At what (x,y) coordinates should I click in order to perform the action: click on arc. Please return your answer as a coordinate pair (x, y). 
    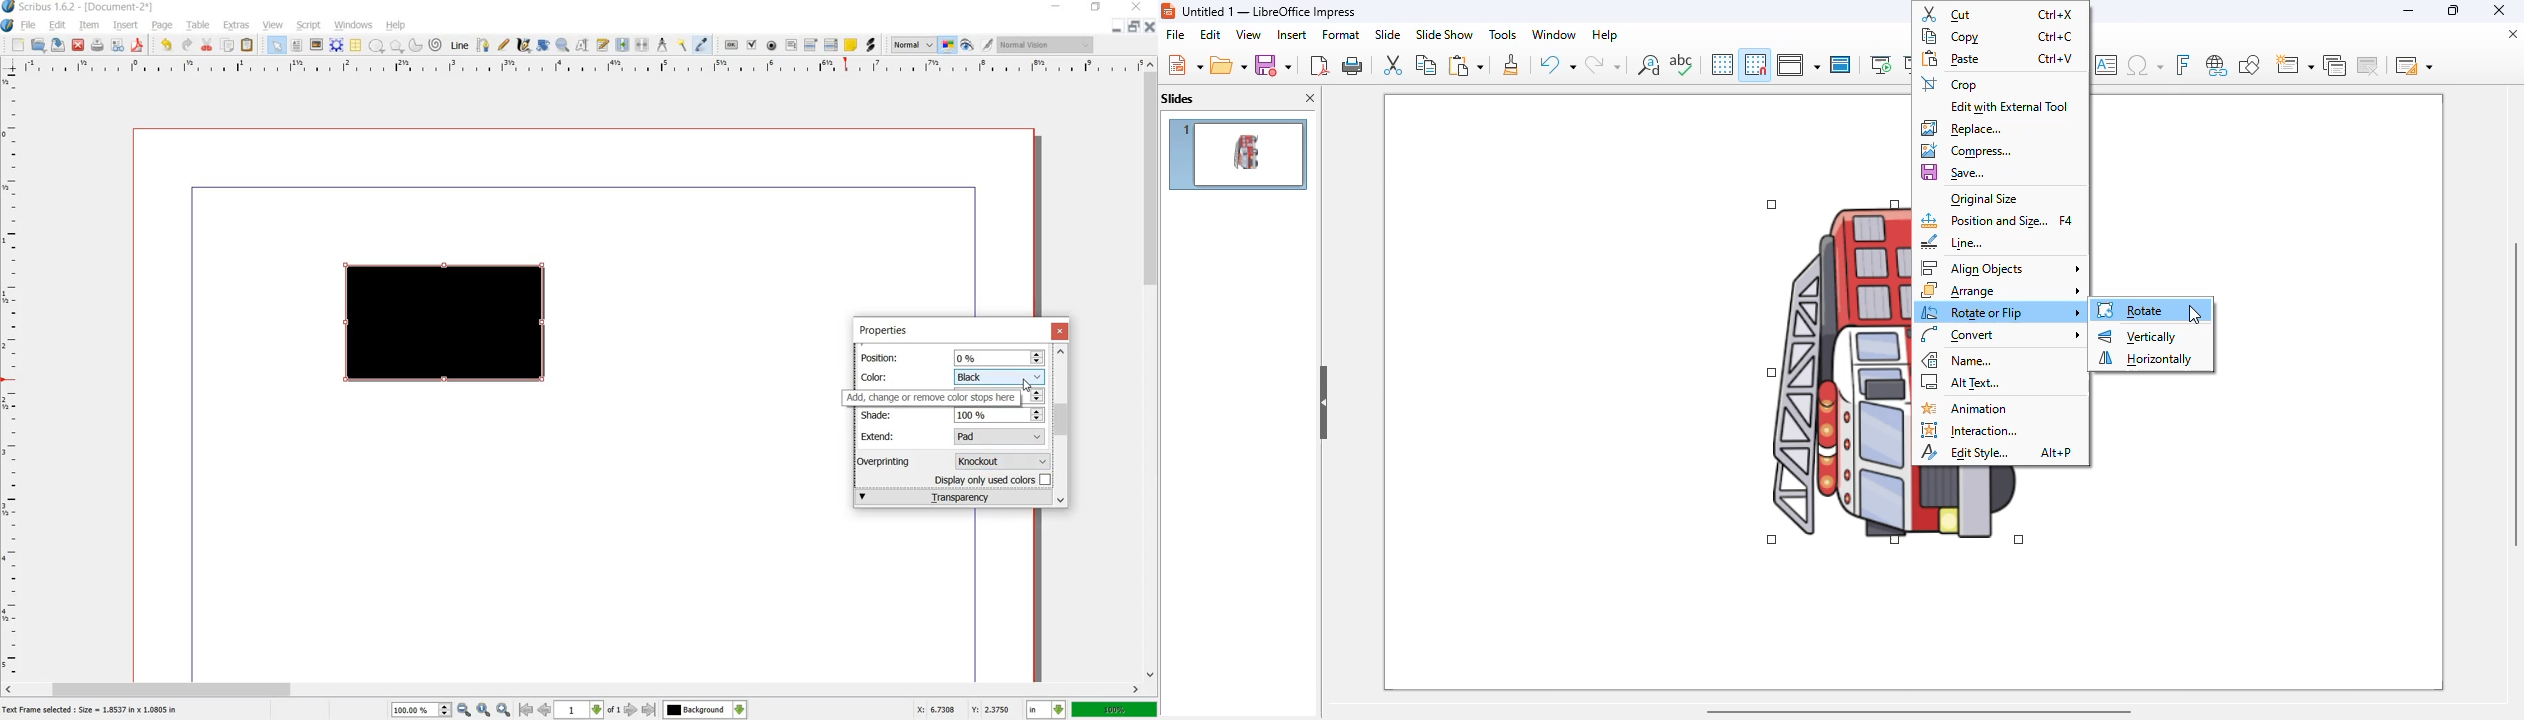
    Looking at the image, I should click on (414, 44).